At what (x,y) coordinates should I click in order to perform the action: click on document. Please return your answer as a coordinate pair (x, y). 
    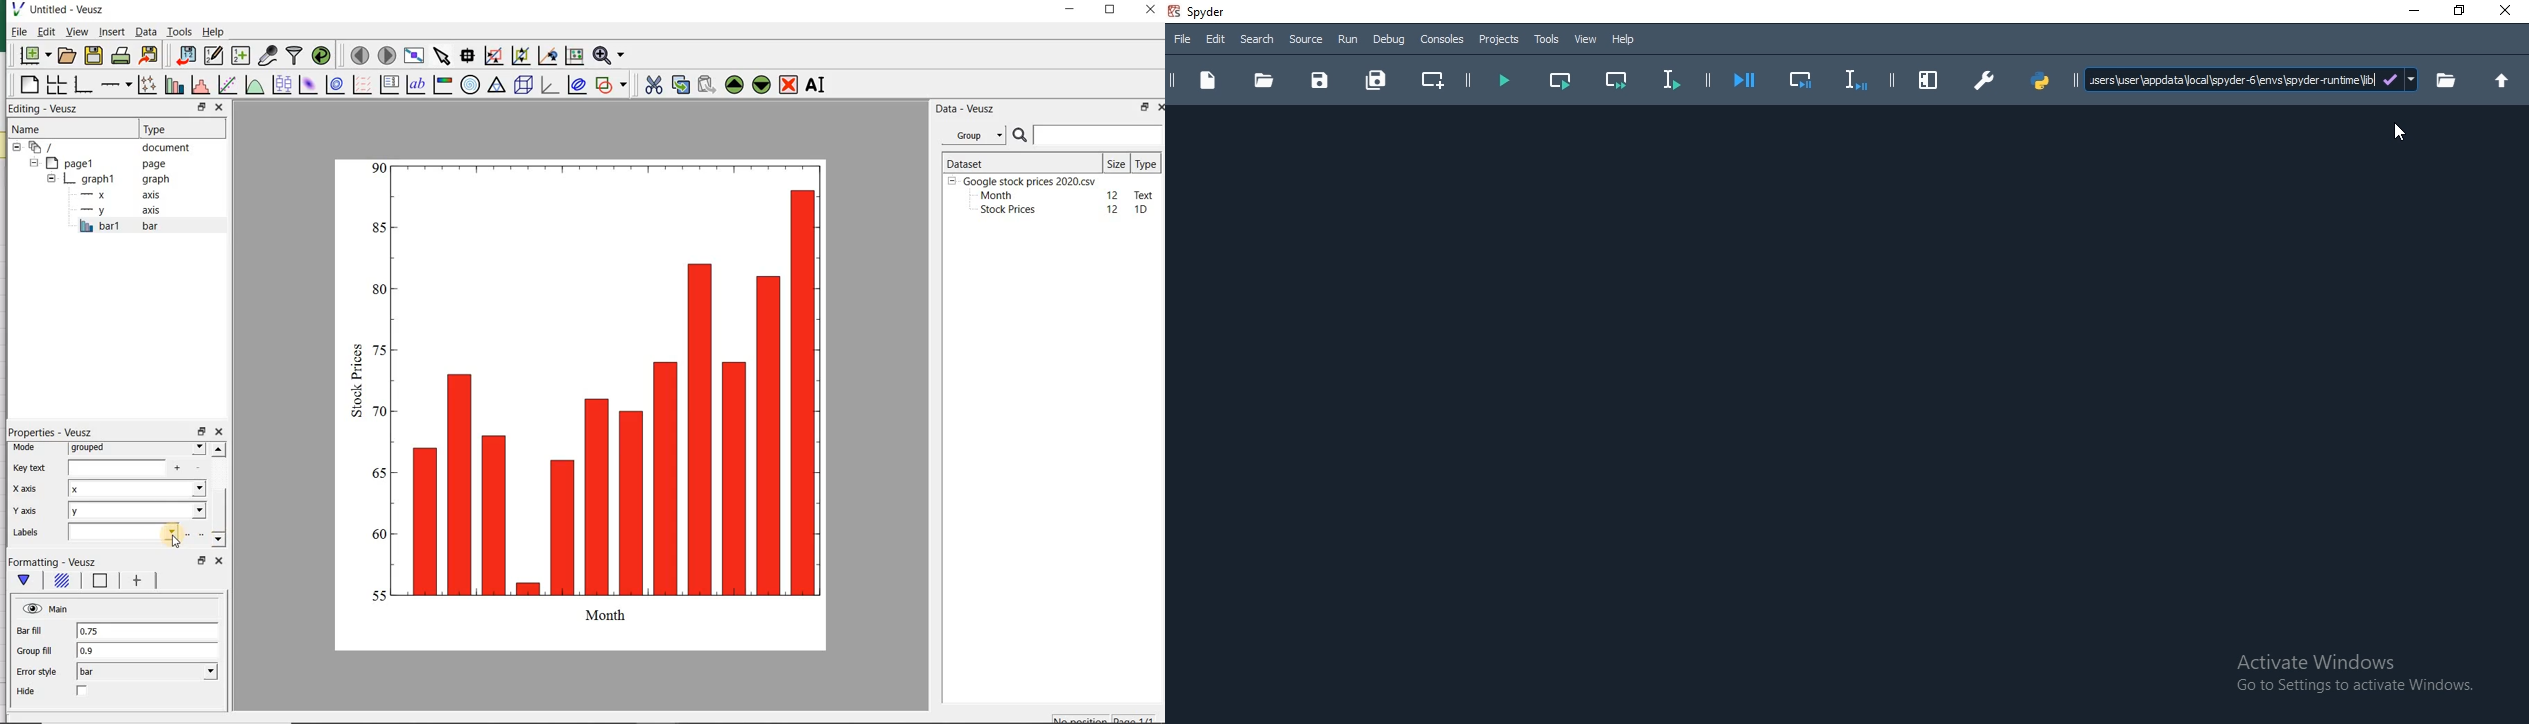
    Looking at the image, I should click on (107, 148).